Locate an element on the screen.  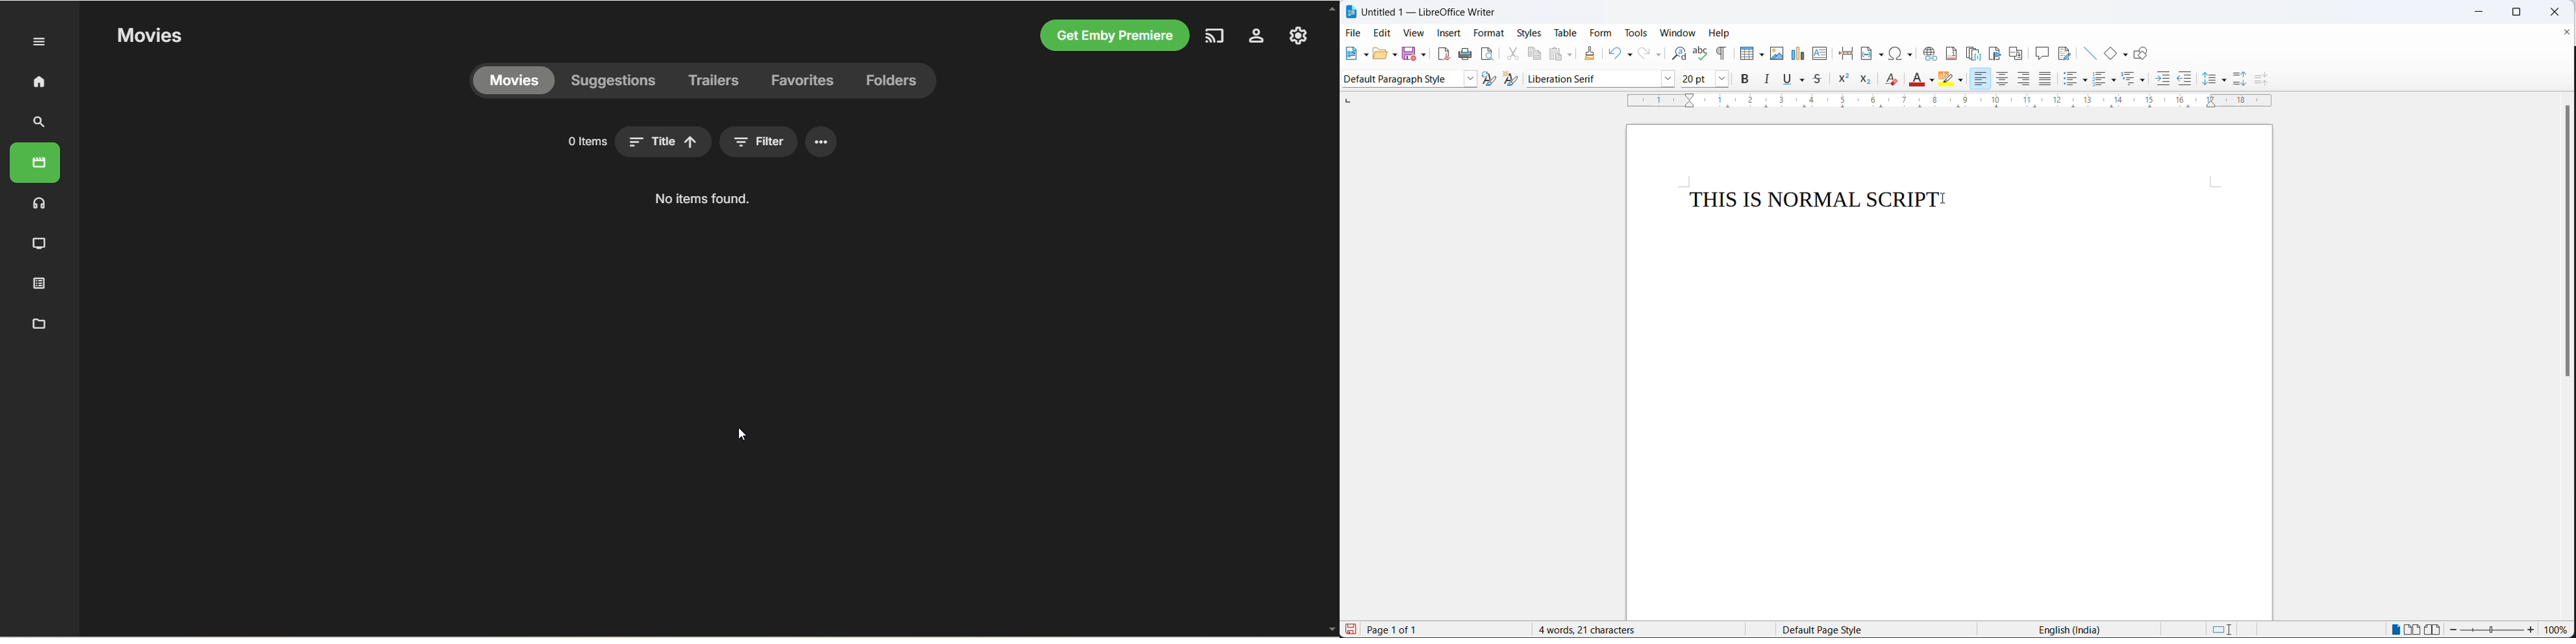
cut is located at coordinates (1511, 53).